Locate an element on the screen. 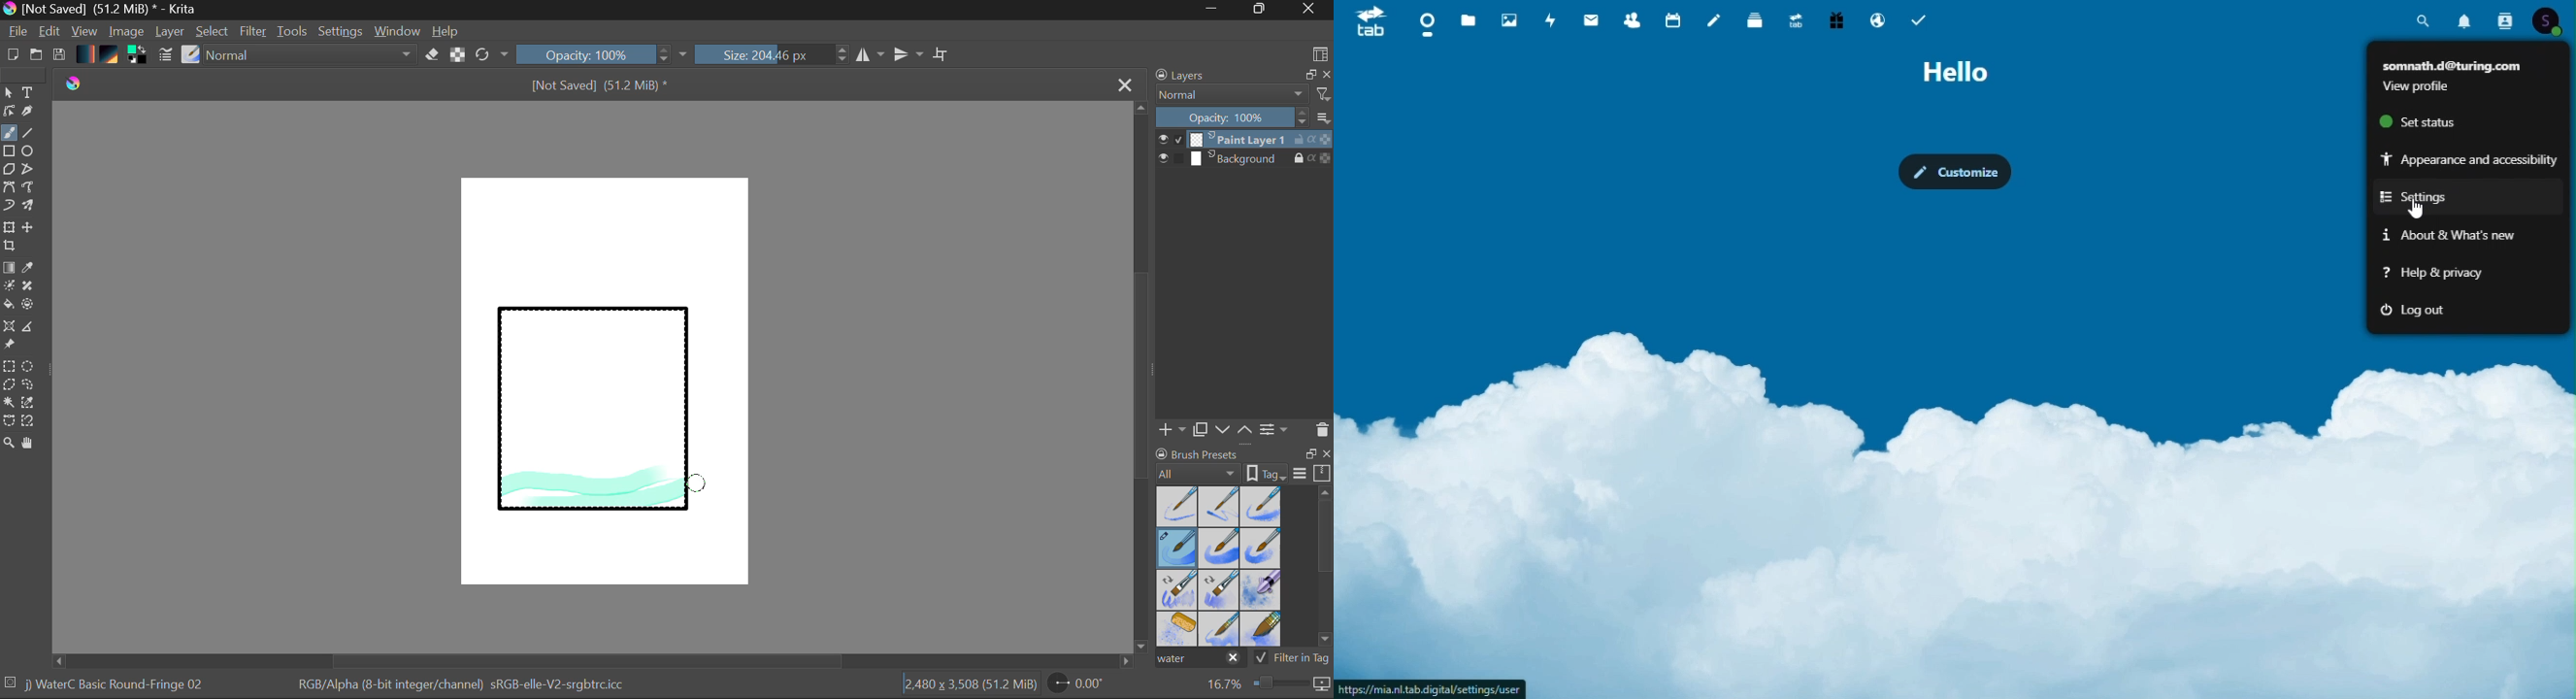 The width and height of the screenshot is (2576, 700). Layers Docket Tab is located at coordinates (1241, 74).